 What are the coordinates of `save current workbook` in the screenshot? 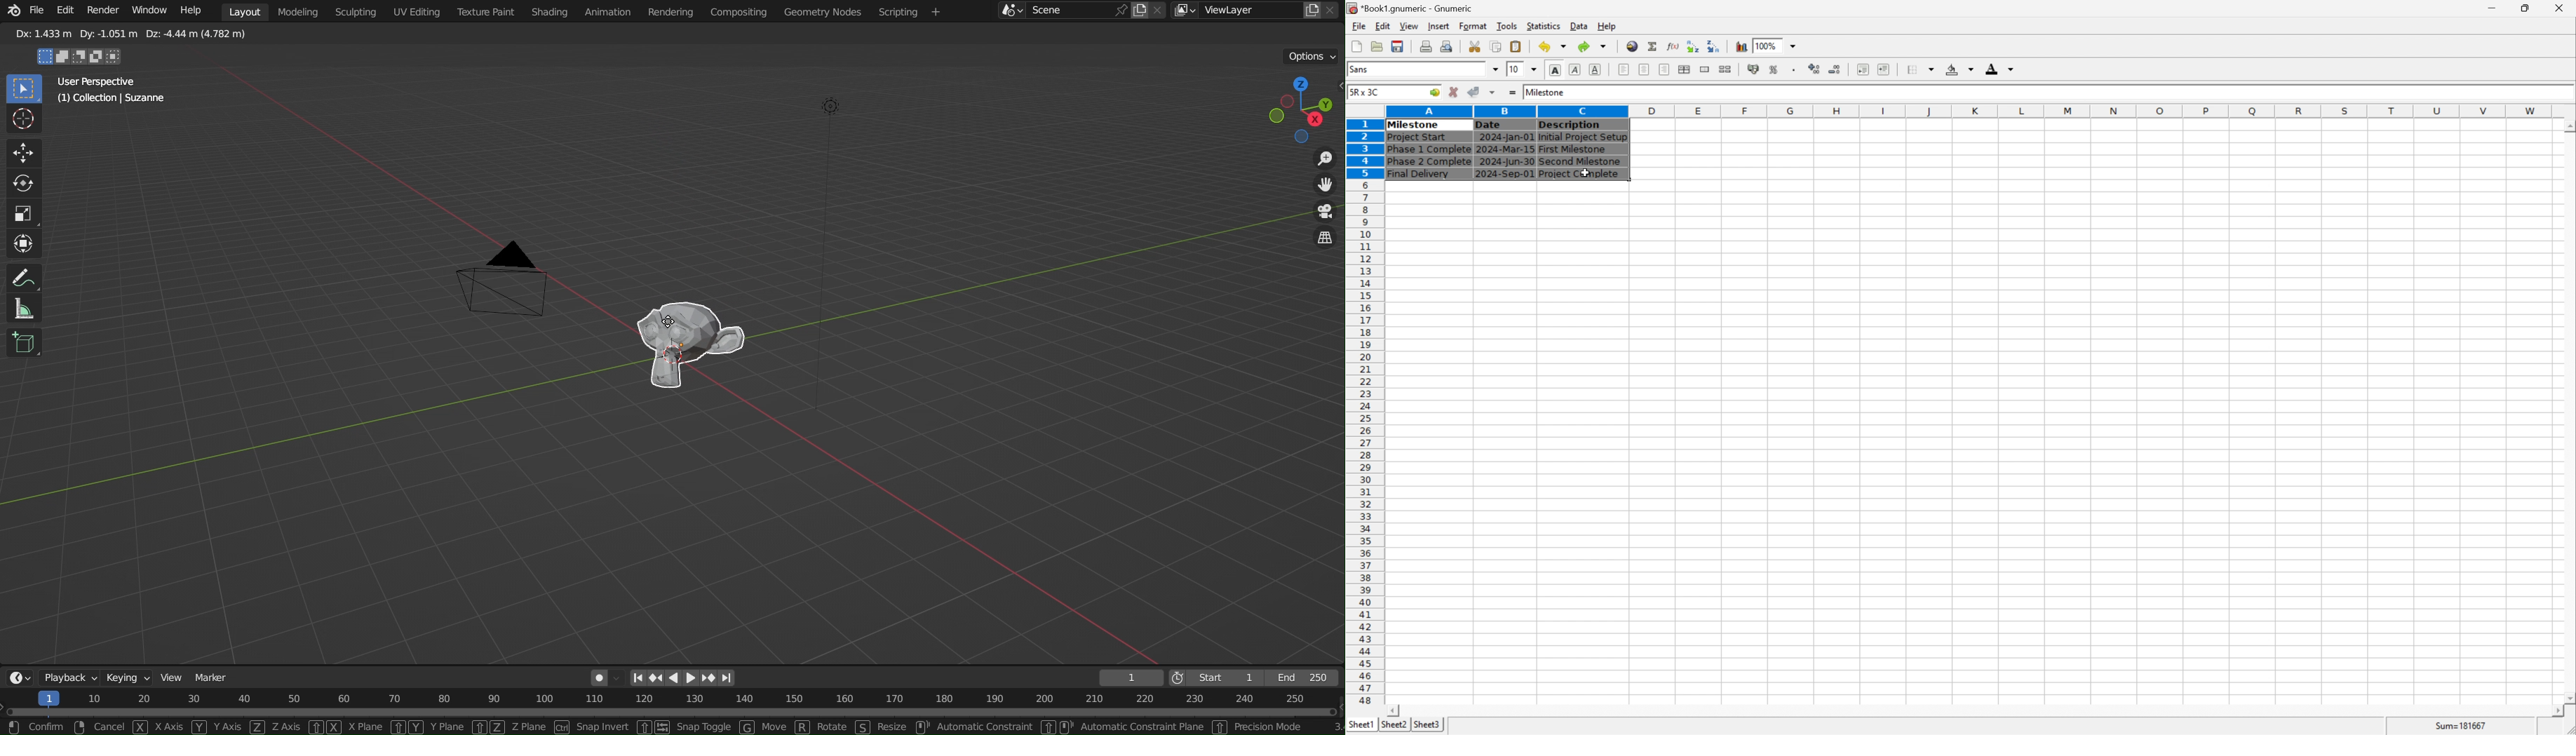 It's located at (1398, 47).